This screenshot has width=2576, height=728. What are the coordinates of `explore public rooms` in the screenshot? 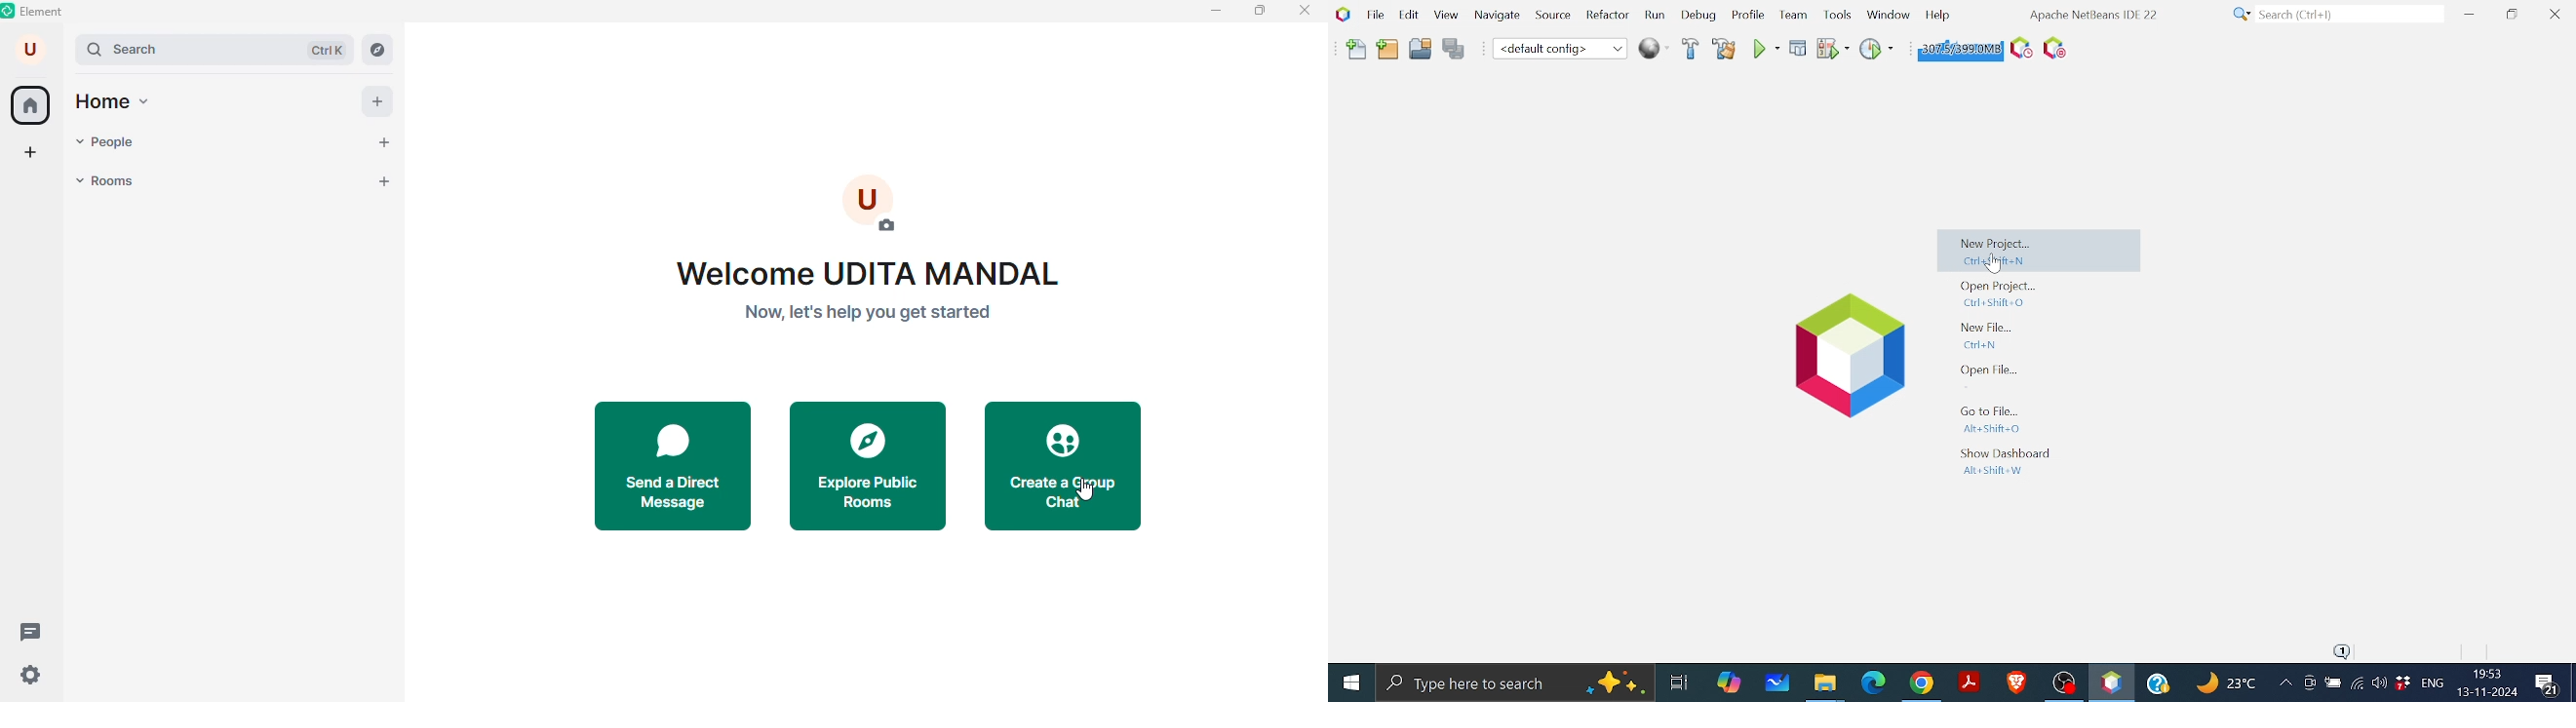 It's located at (868, 466).